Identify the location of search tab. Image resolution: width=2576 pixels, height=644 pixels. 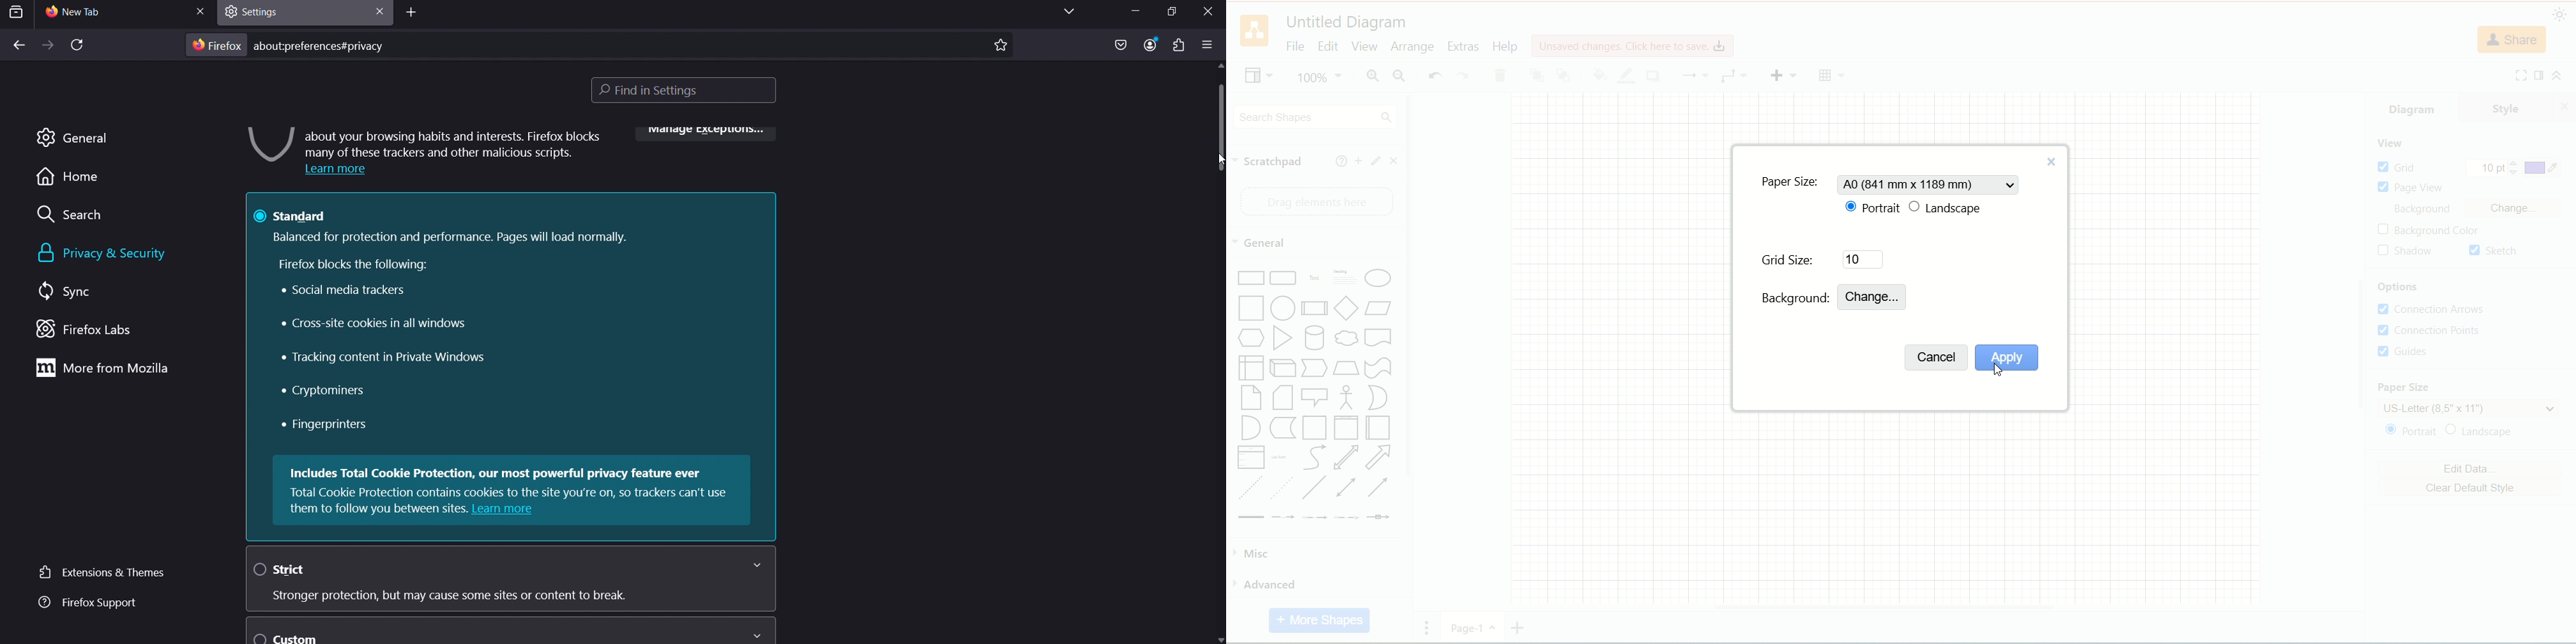
(17, 12).